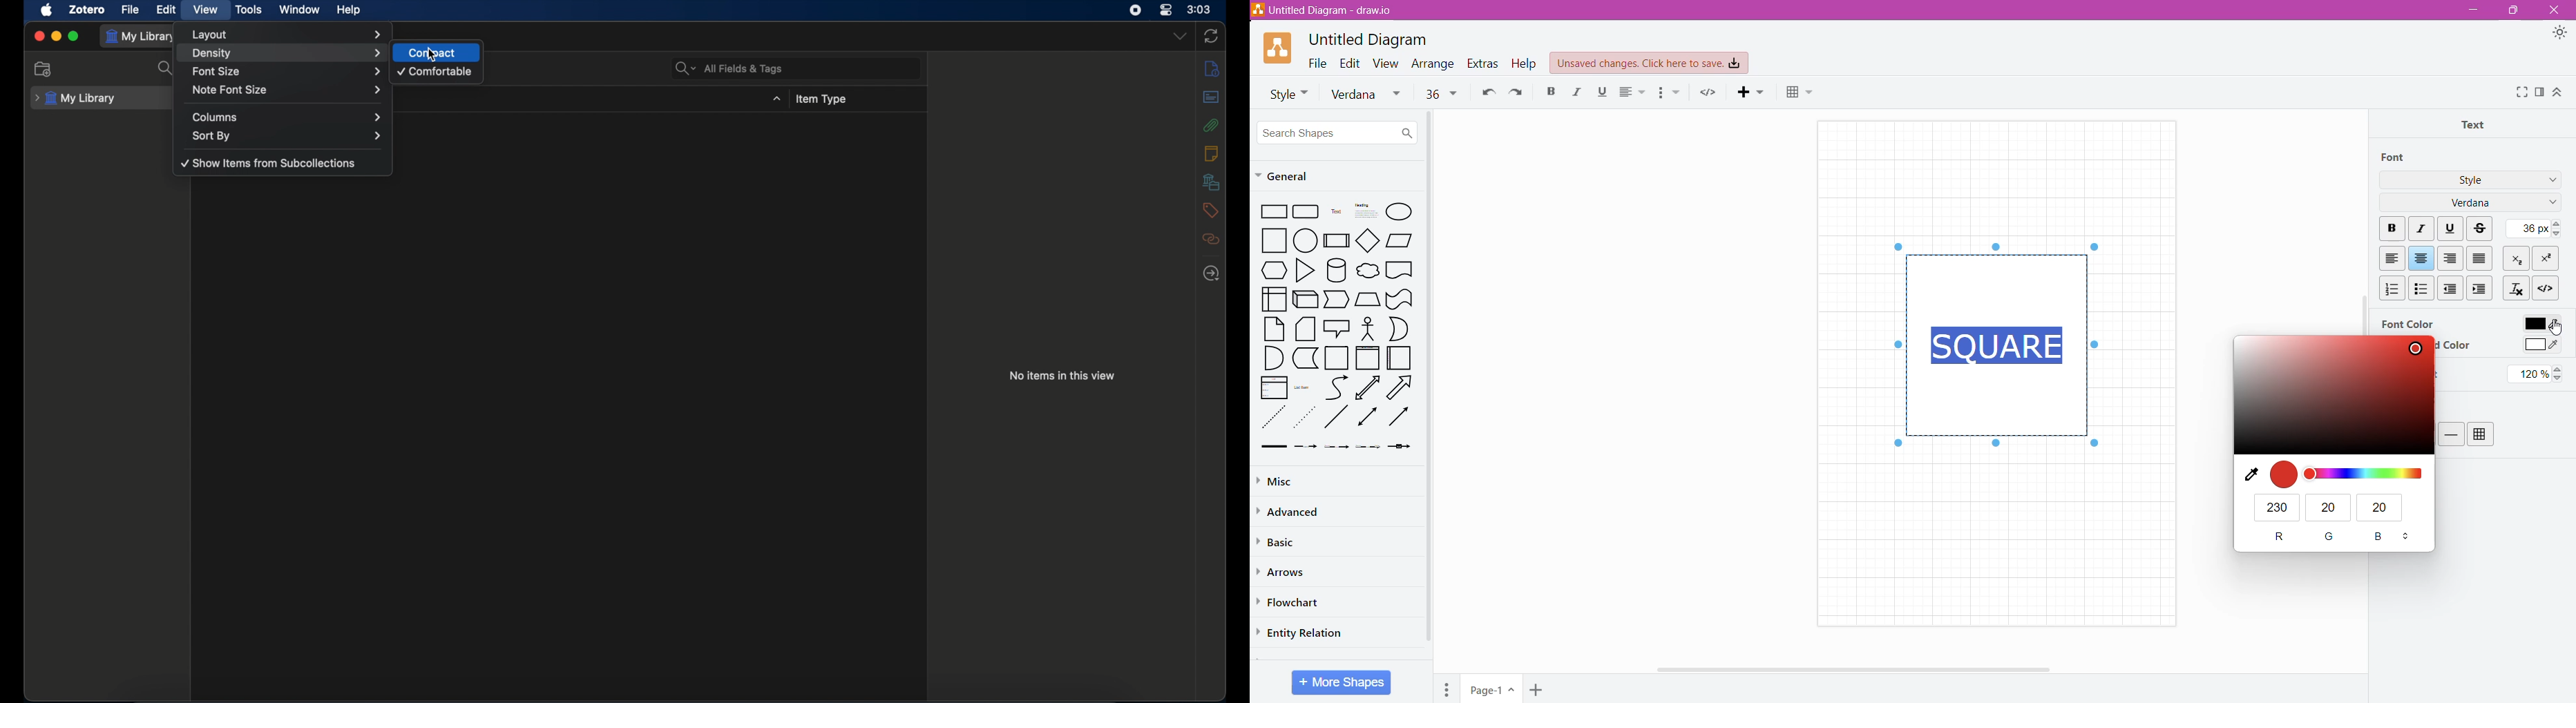 This screenshot has width=2576, height=728. What do you see at coordinates (1367, 272) in the screenshot?
I see `cloud` at bounding box center [1367, 272].